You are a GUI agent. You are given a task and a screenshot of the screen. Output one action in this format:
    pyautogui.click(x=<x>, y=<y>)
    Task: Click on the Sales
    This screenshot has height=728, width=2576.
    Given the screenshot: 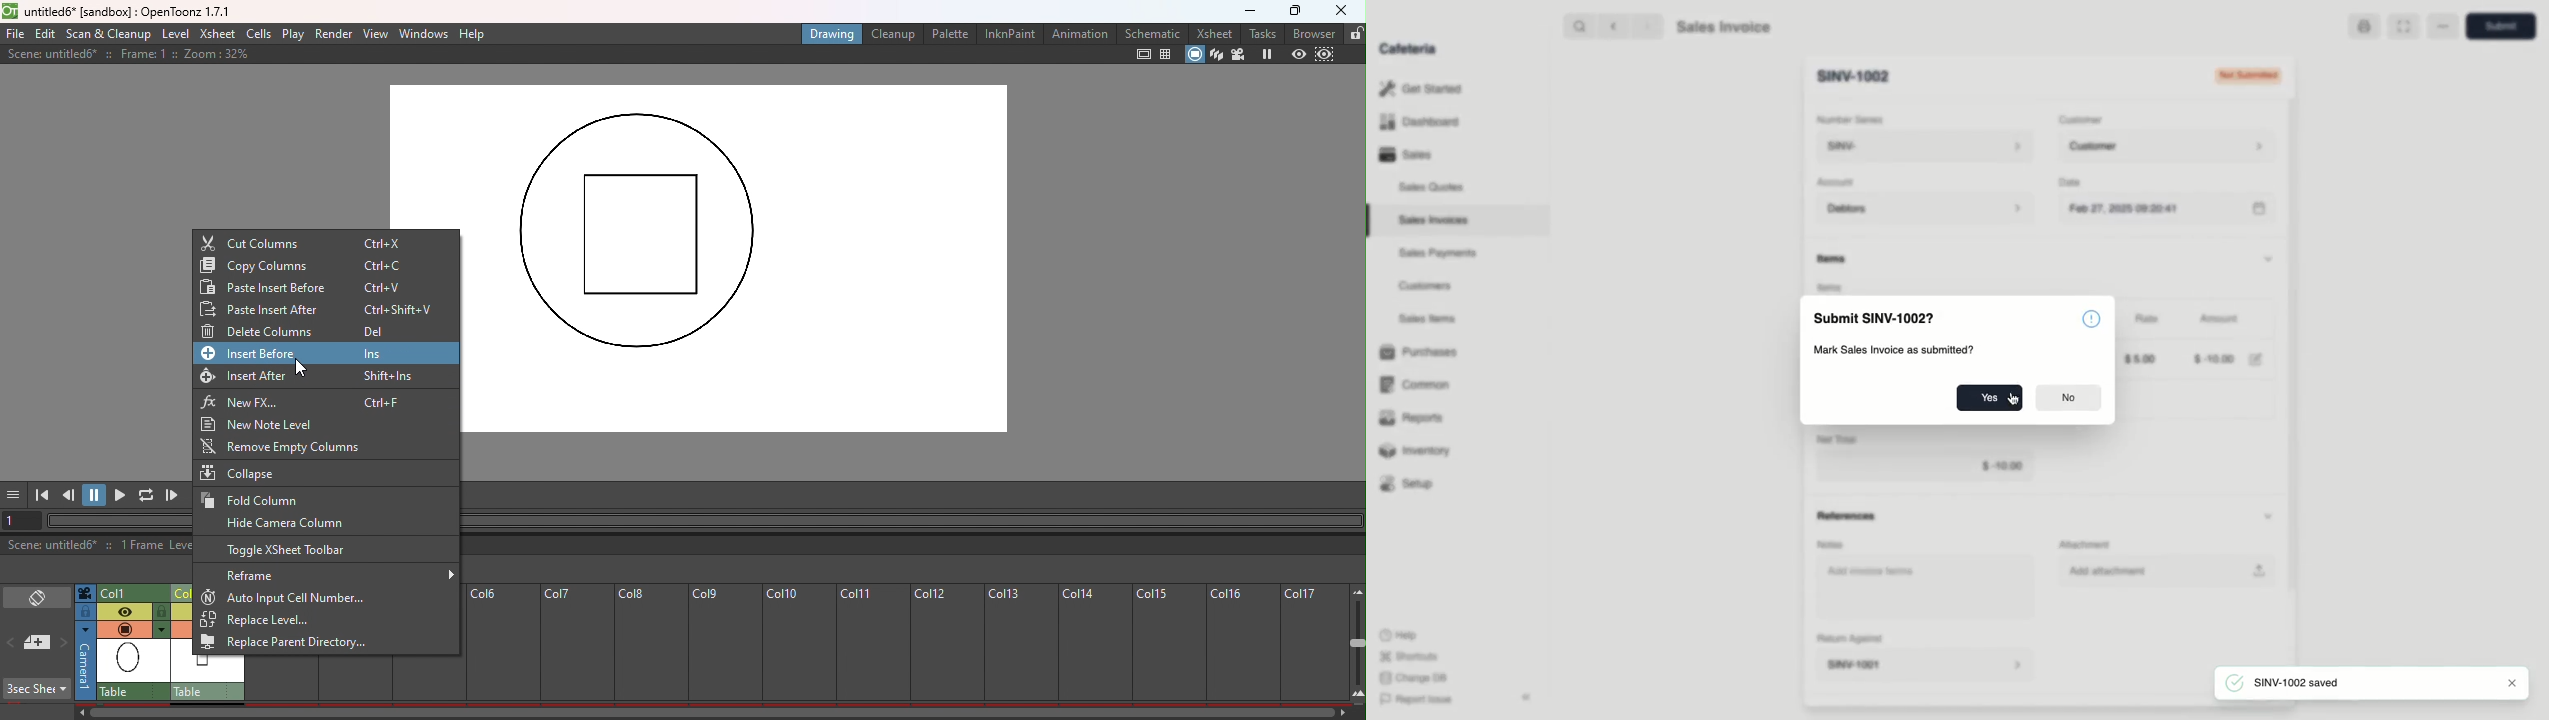 What is the action you would take?
    pyautogui.click(x=1408, y=155)
    